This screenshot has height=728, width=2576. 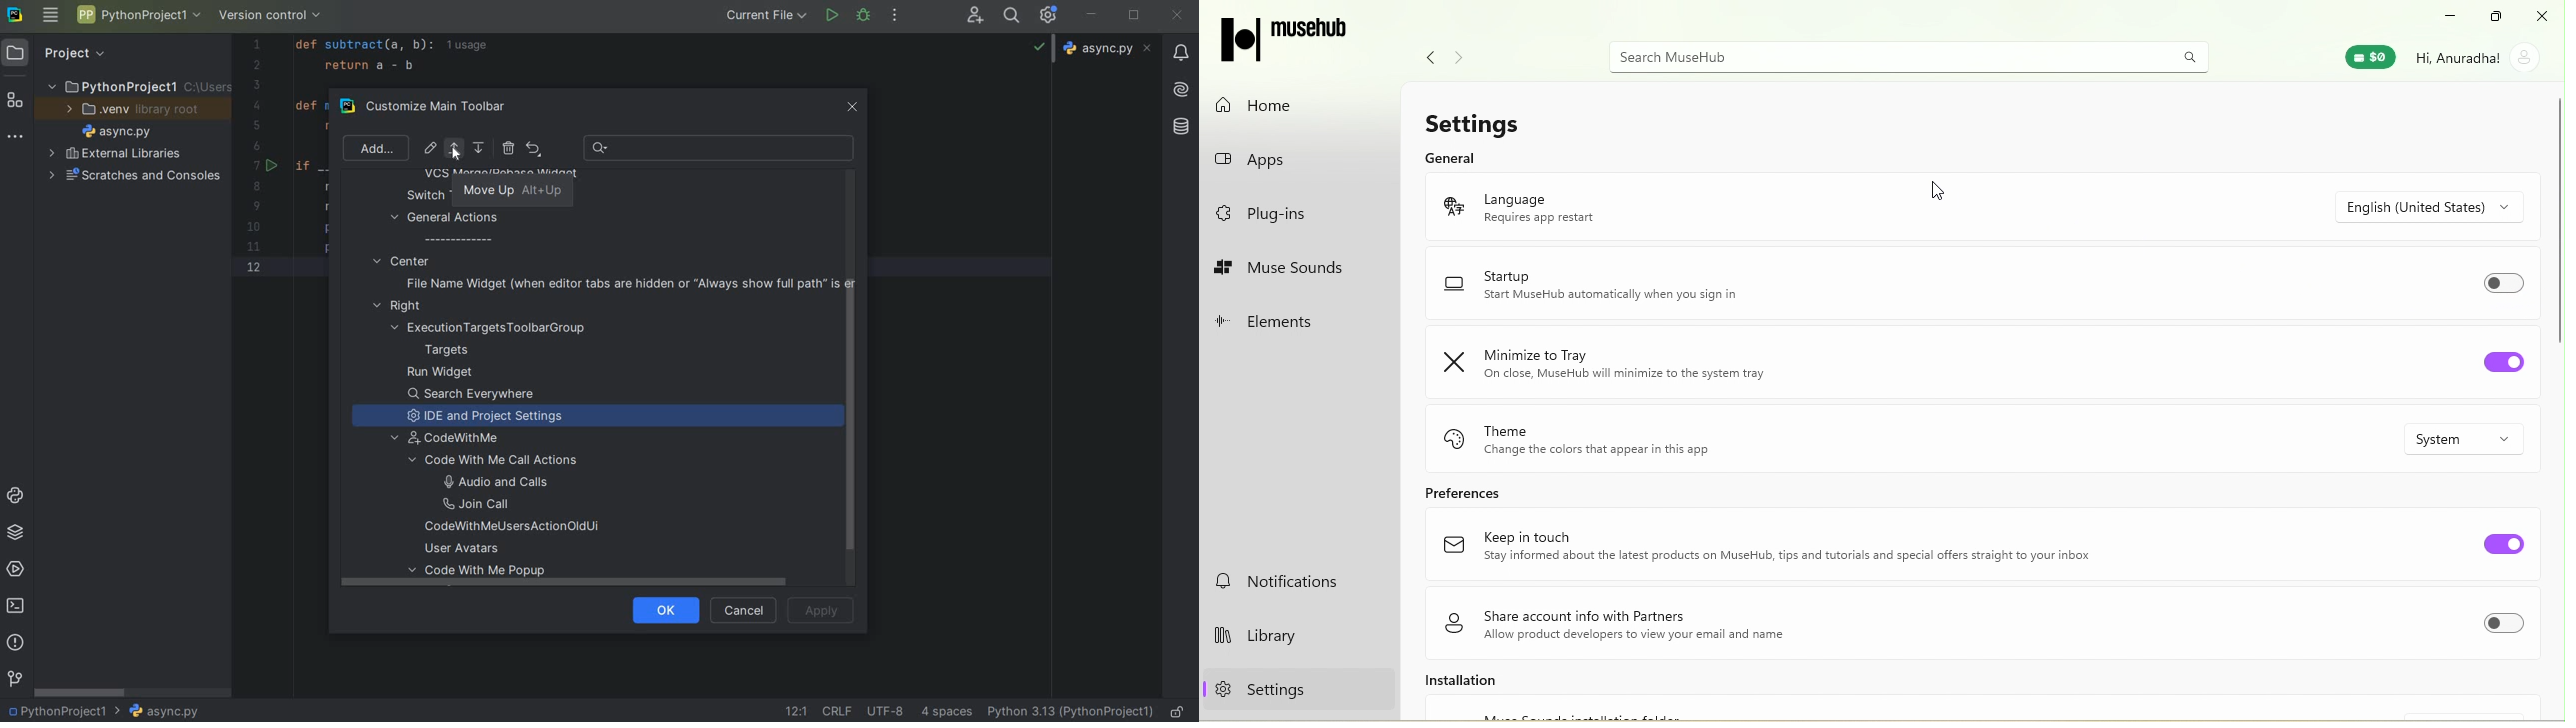 What do you see at coordinates (62, 53) in the screenshot?
I see `PROJECT` at bounding box center [62, 53].